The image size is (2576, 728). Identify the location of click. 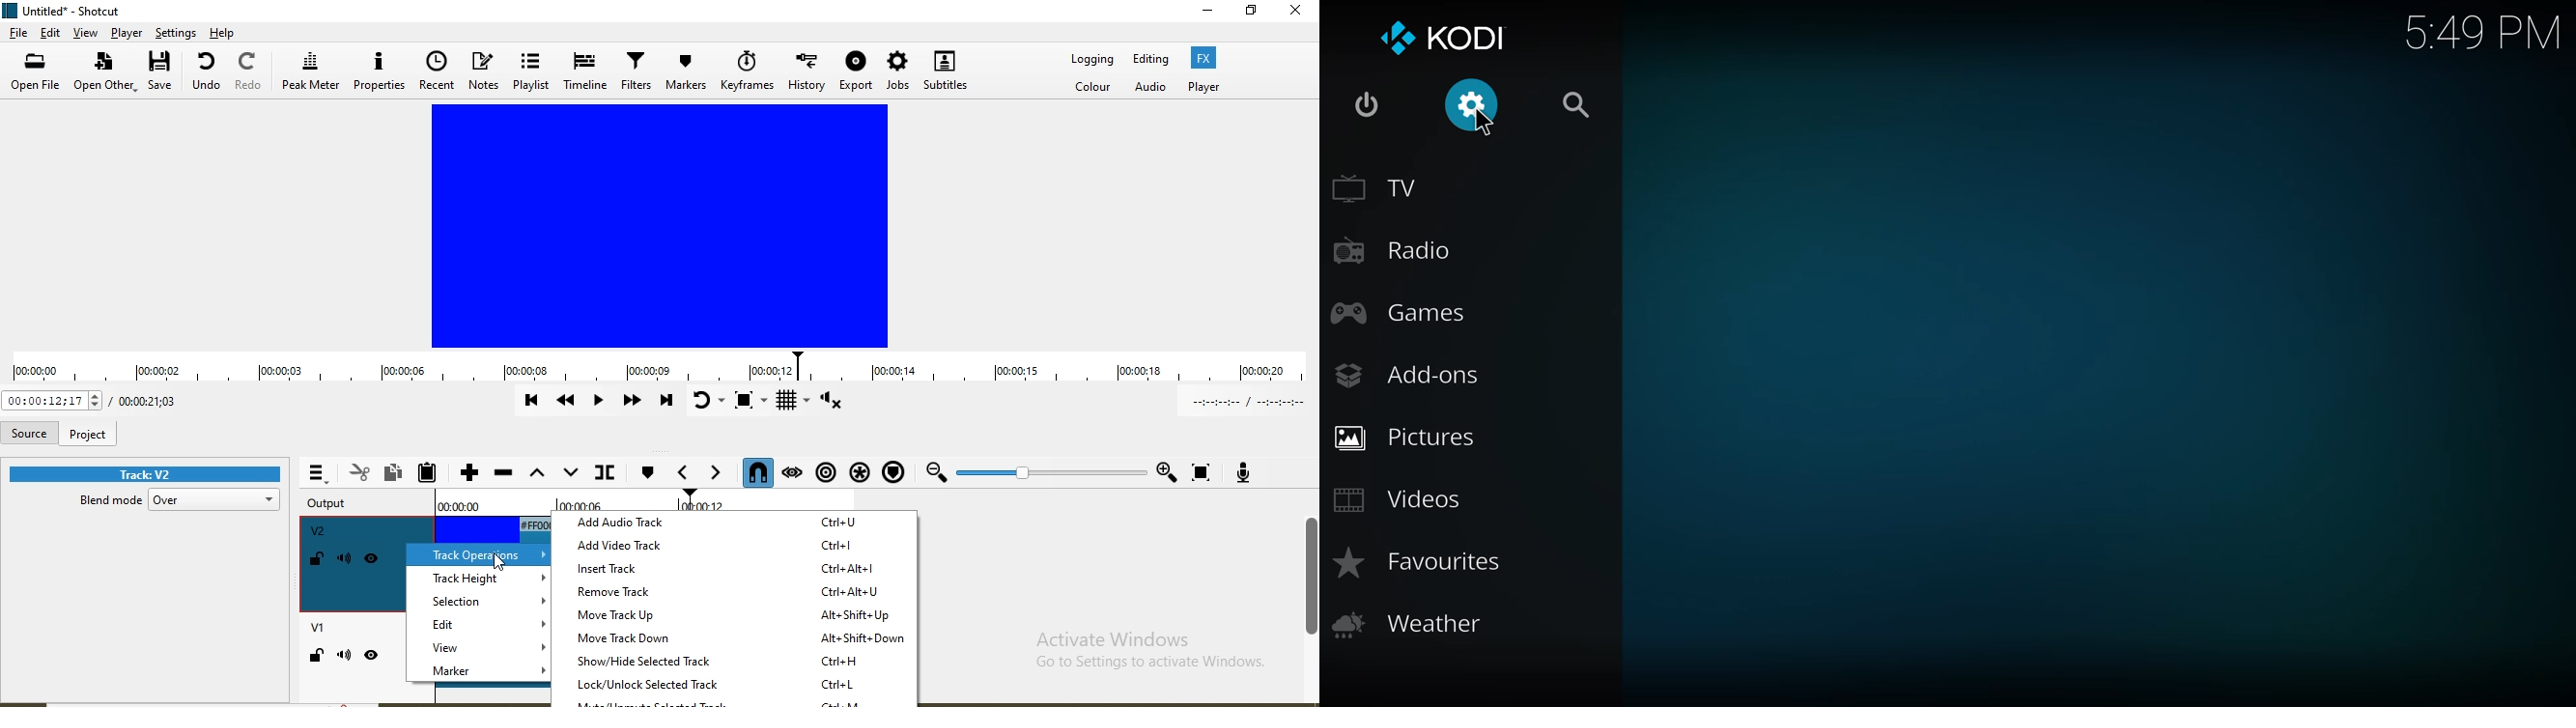
(1475, 104).